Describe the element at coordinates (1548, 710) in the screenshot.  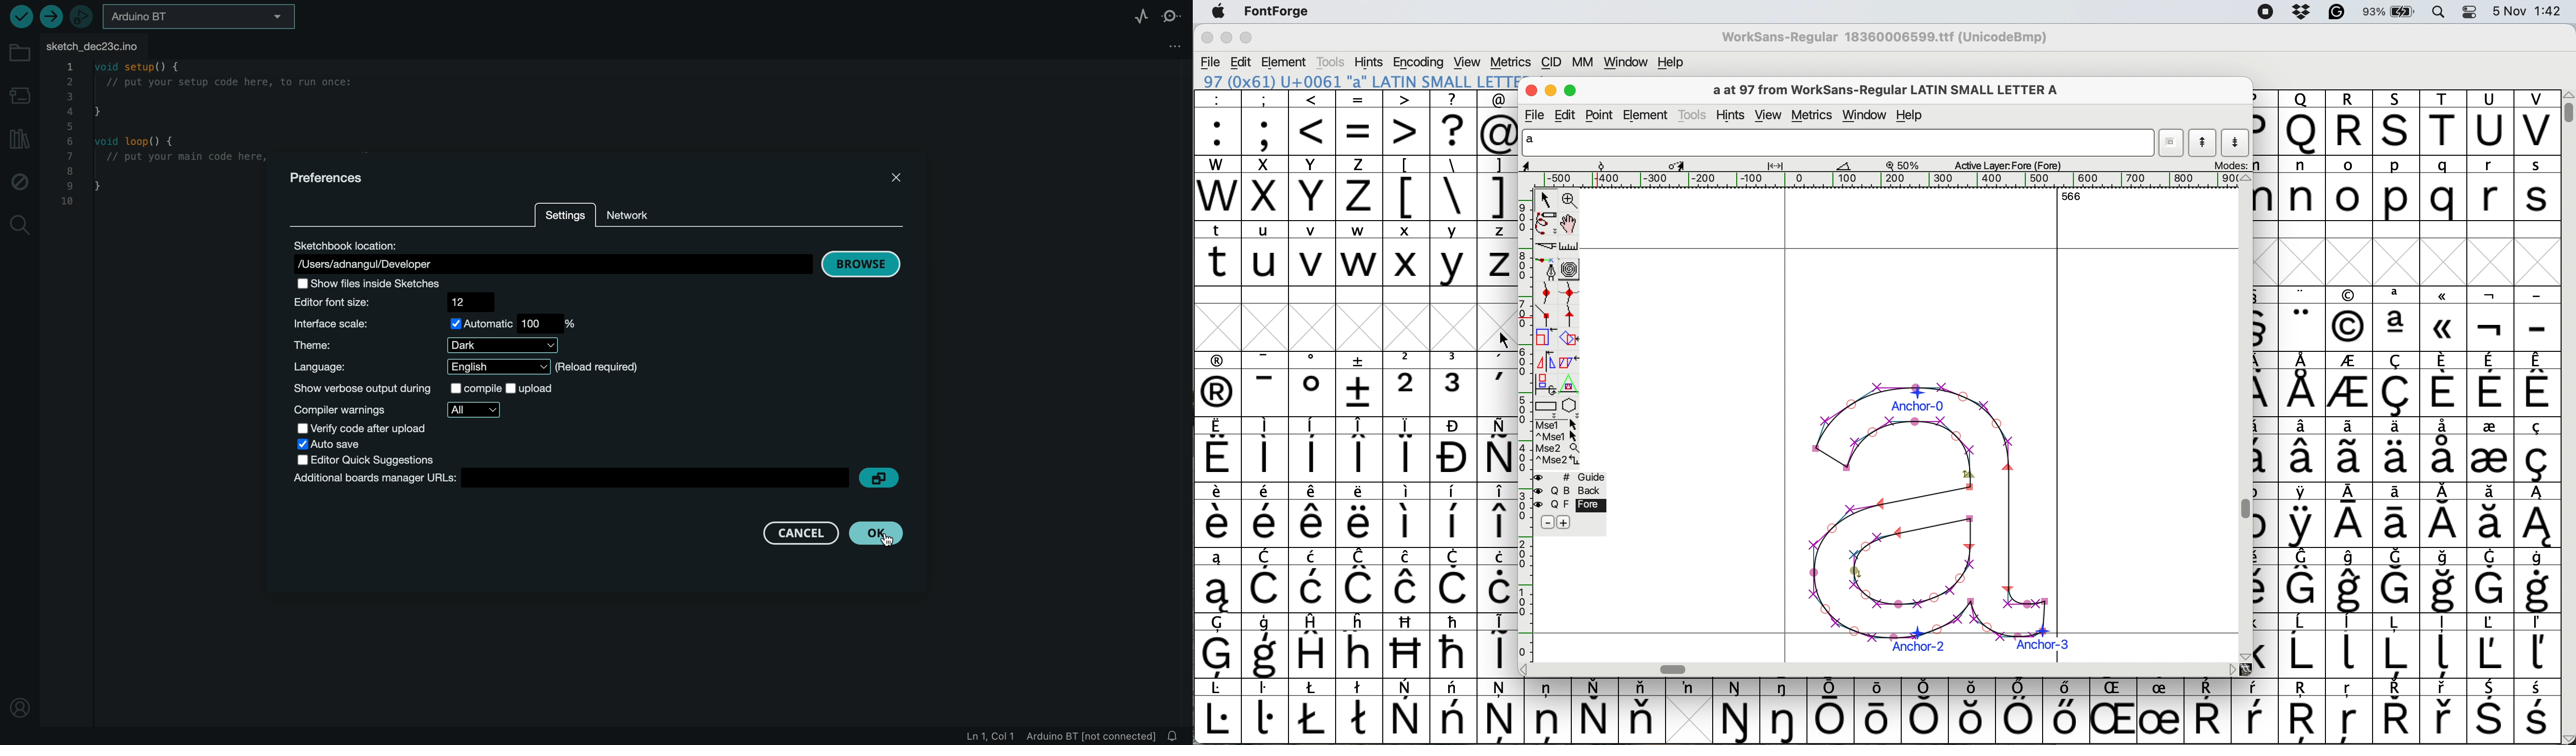
I see `symbol` at that location.